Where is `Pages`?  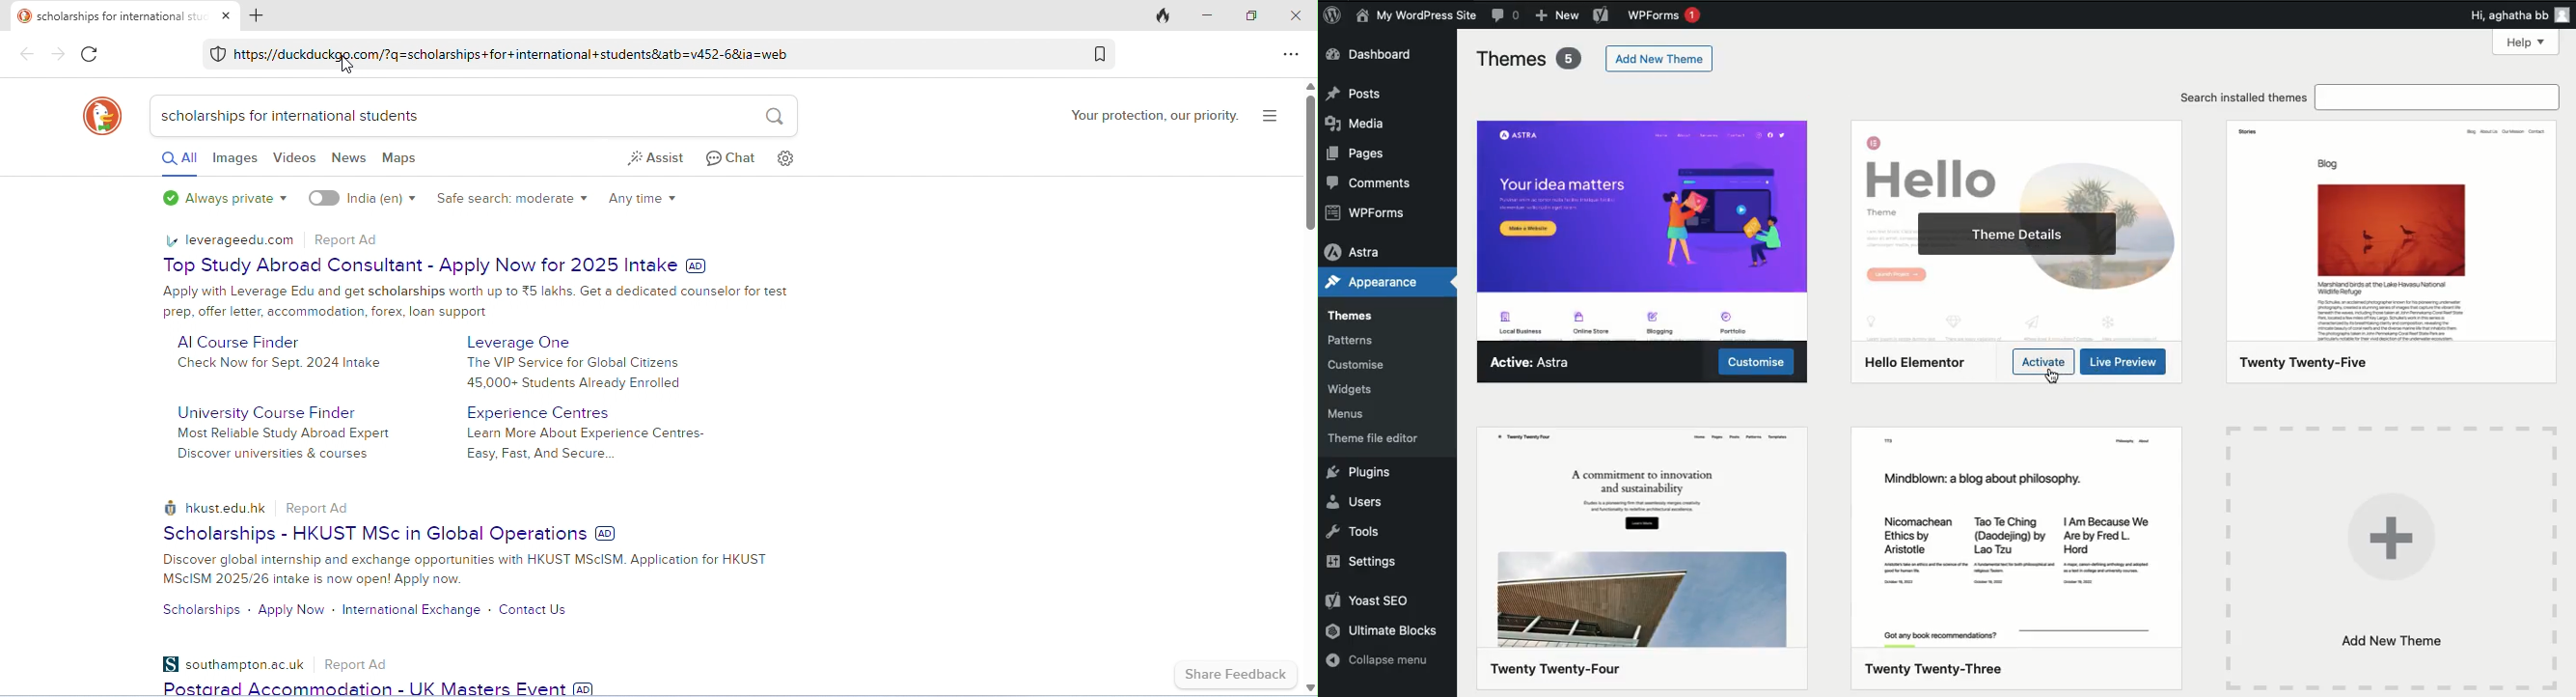
Pages is located at coordinates (1363, 153).